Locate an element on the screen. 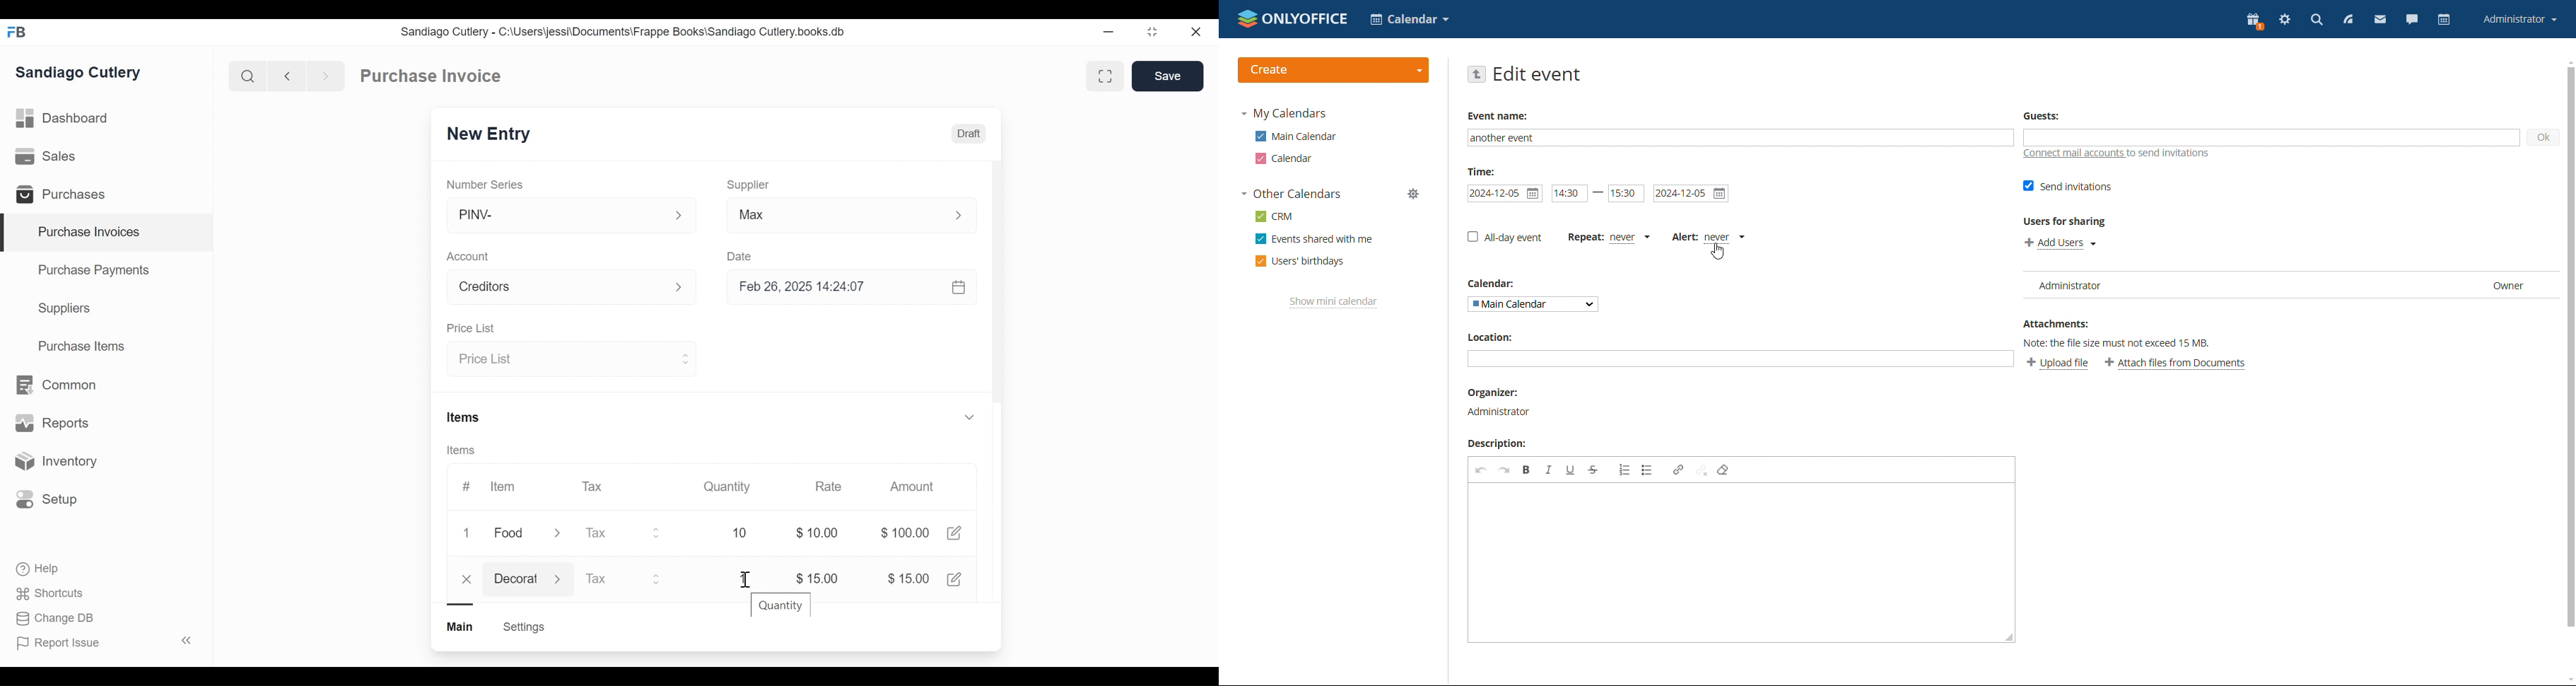 Image resolution: width=2576 pixels, height=700 pixels. Expand is located at coordinates (657, 533).